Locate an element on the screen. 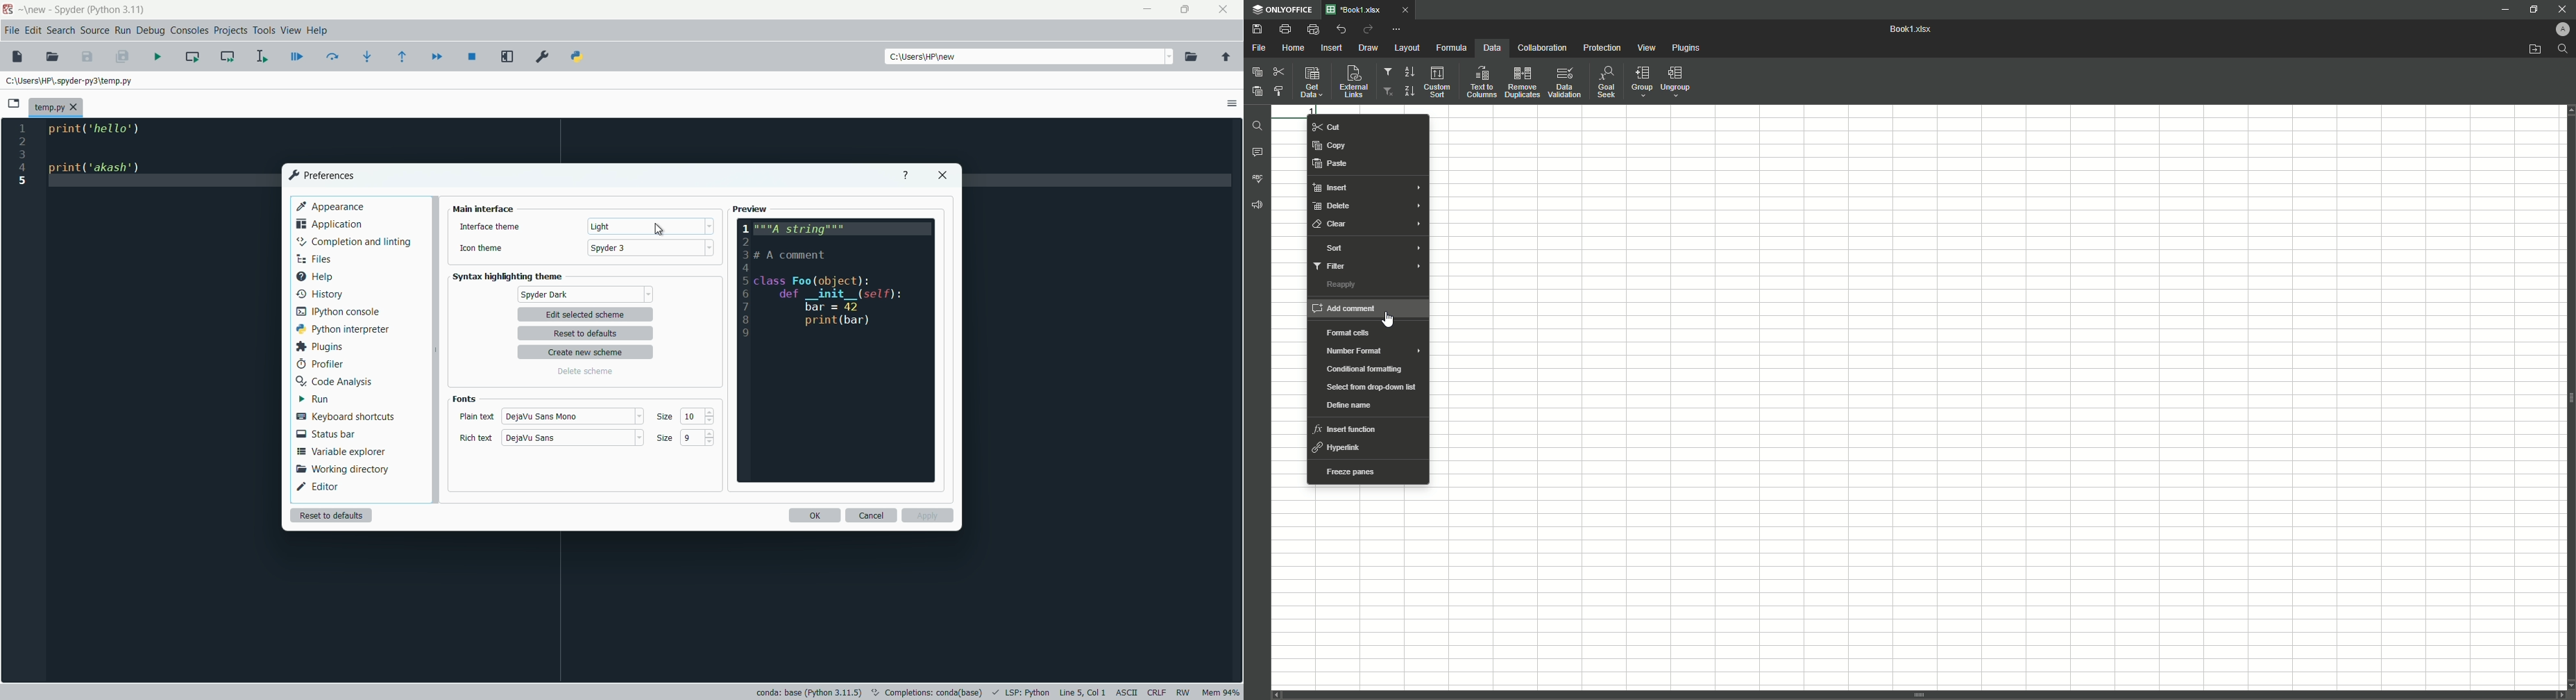 This screenshot has width=2576, height=700. rw is located at coordinates (1185, 692).